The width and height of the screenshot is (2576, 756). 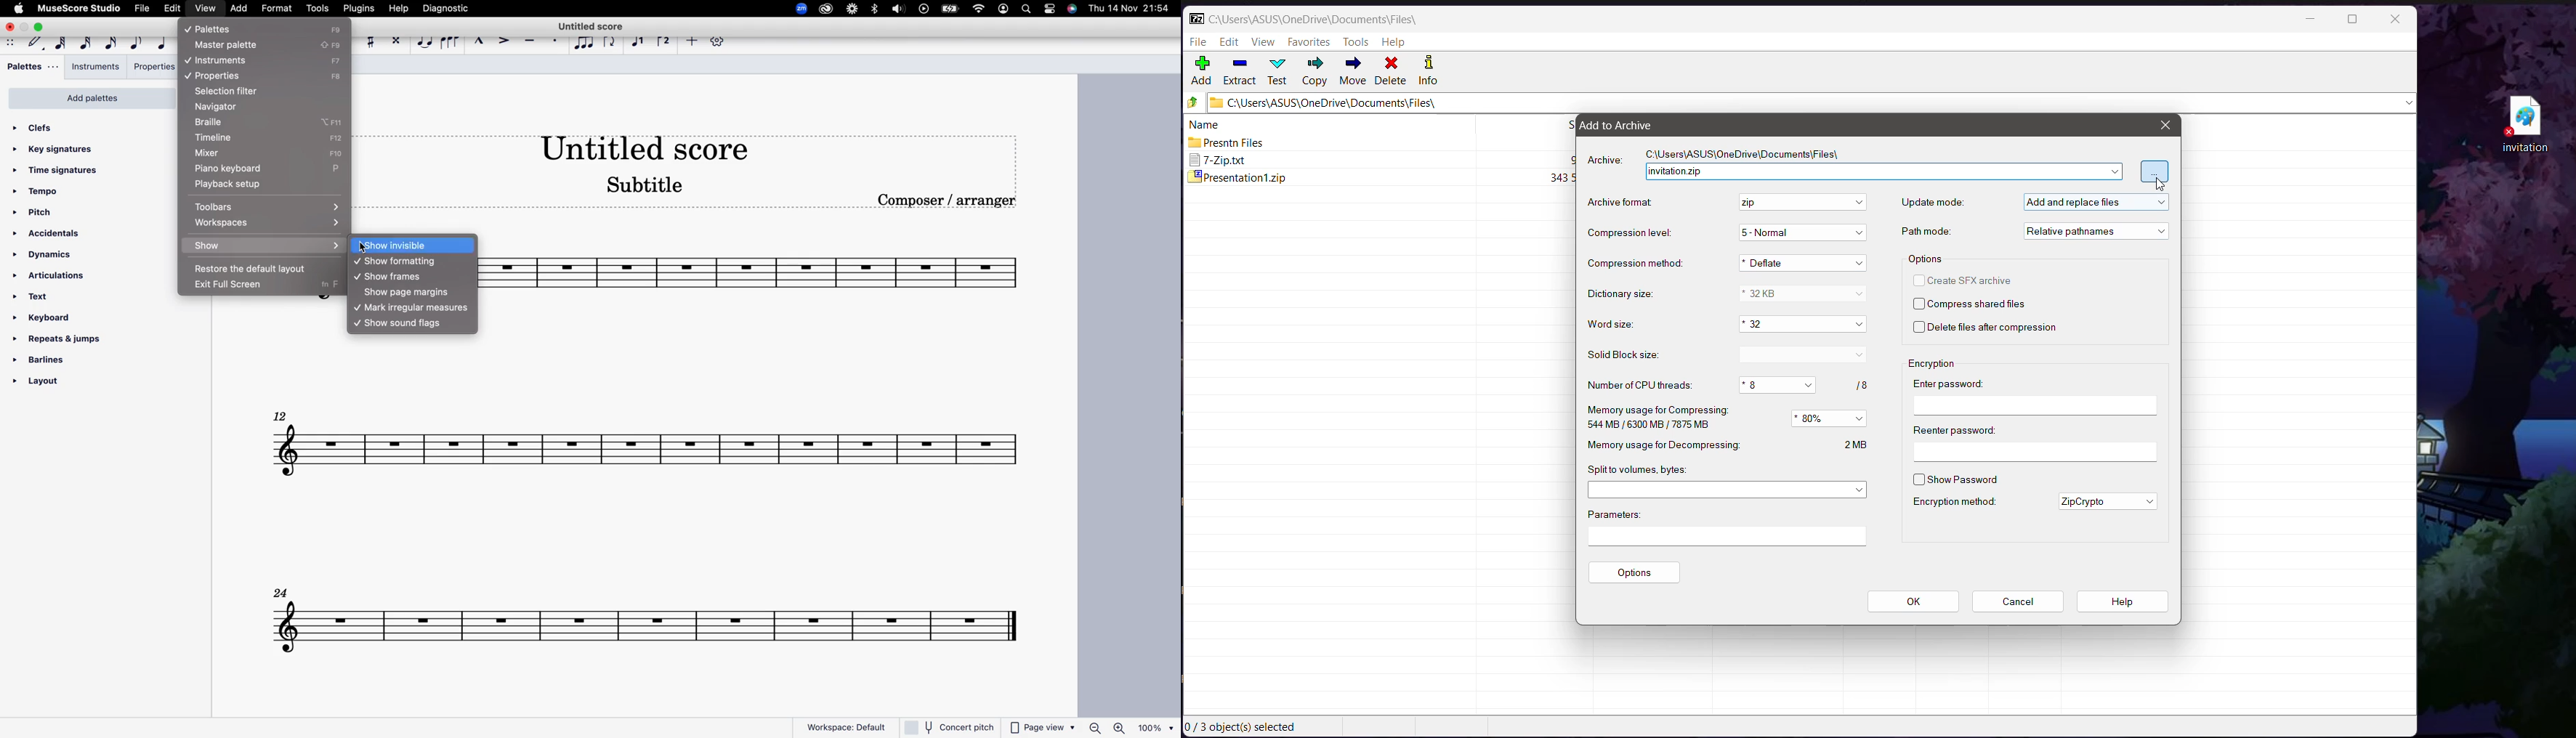 What do you see at coordinates (1279, 70) in the screenshot?
I see `Test` at bounding box center [1279, 70].